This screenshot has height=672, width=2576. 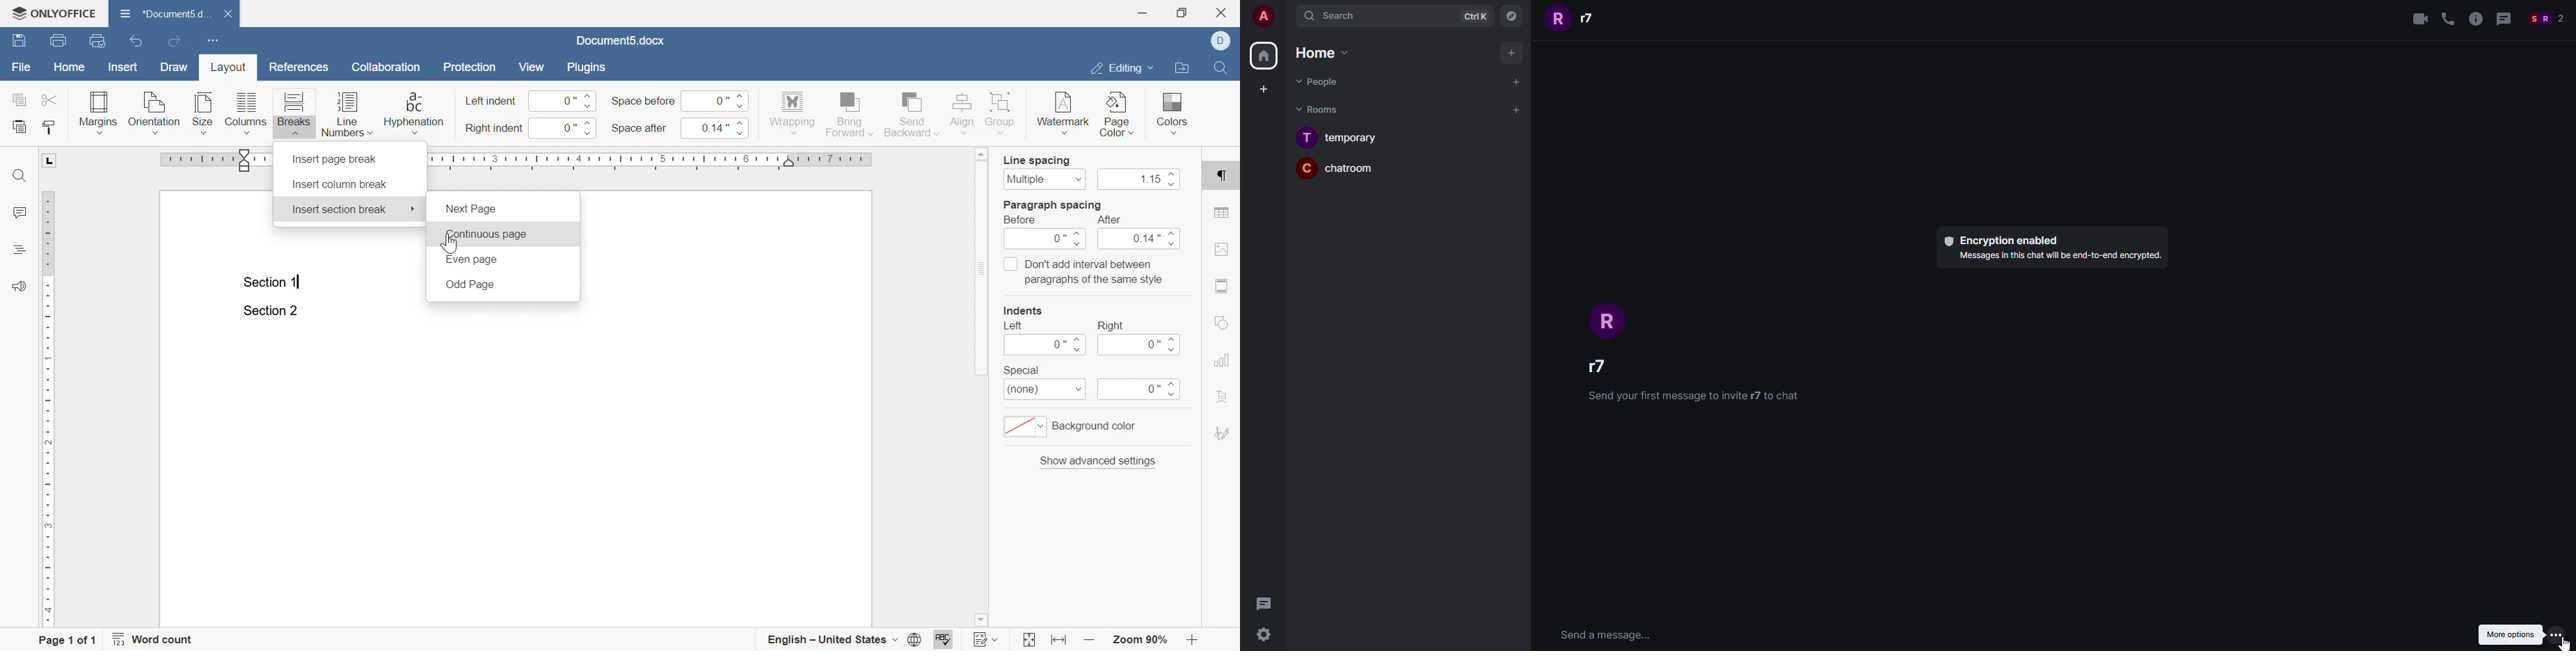 I want to click on right, so click(x=1111, y=326).